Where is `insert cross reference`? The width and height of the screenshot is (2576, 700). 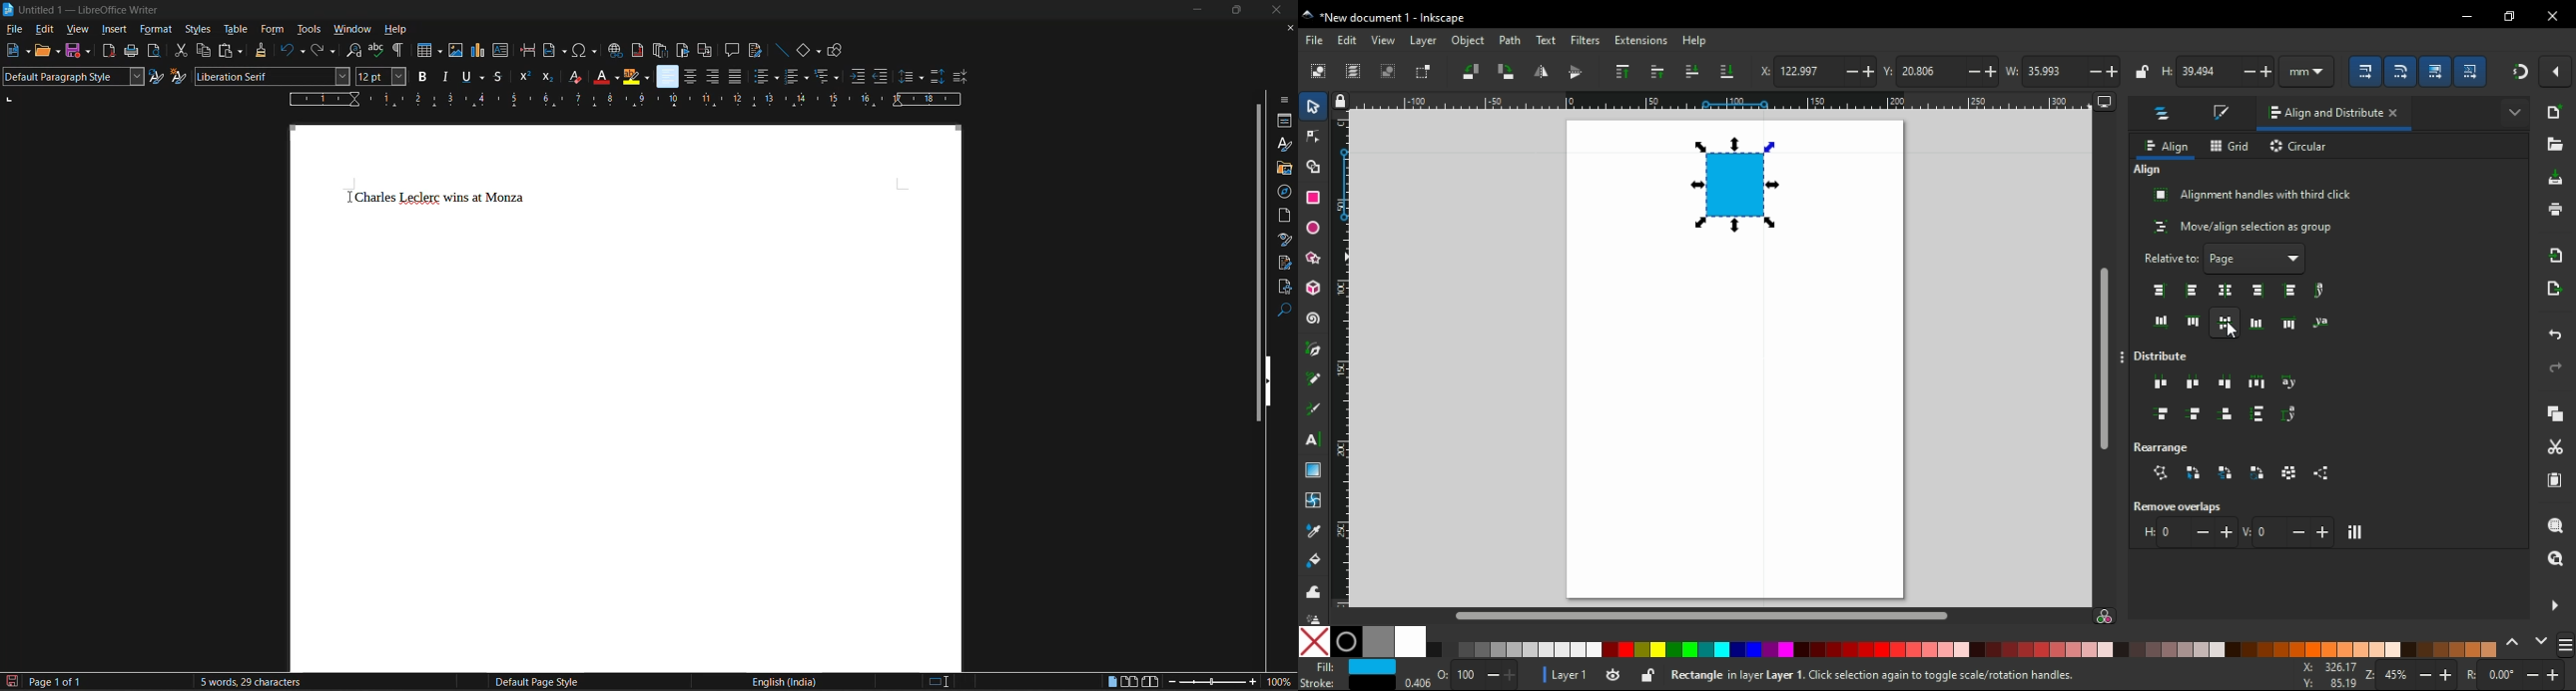 insert cross reference is located at coordinates (705, 51).